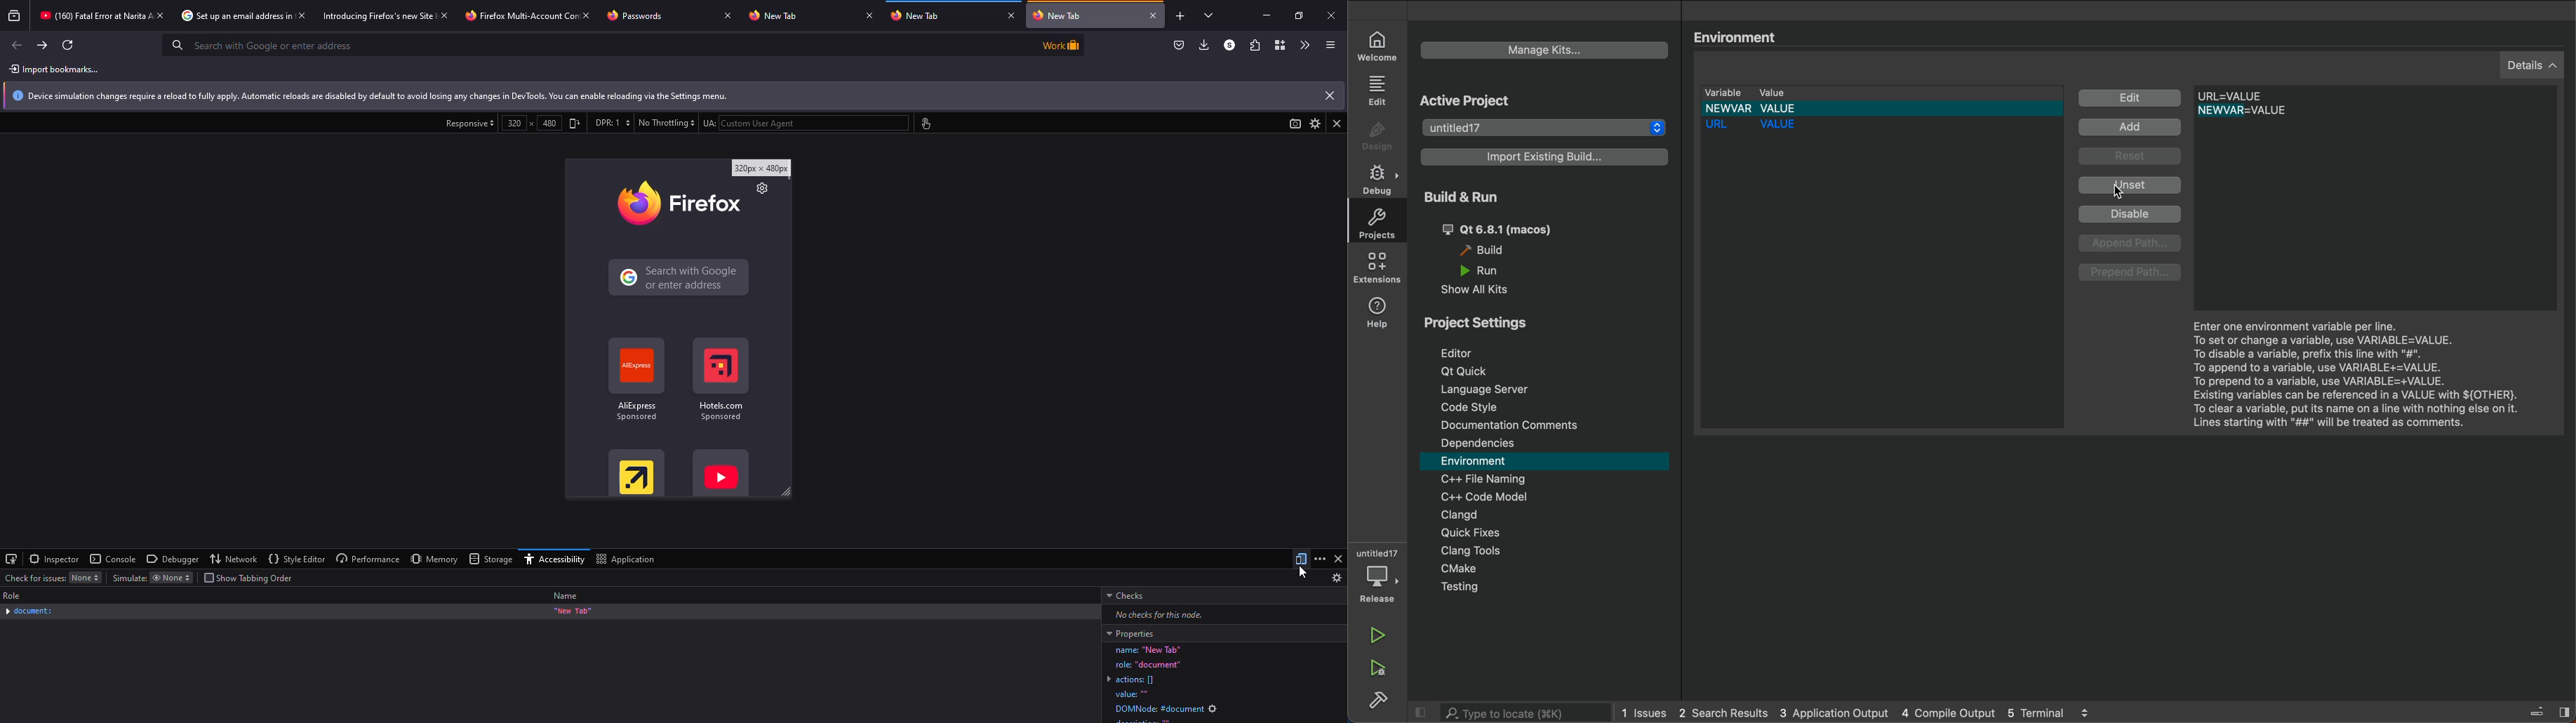 The height and width of the screenshot is (728, 2576). Describe the element at coordinates (1494, 252) in the screenshot. I see `build` at that location.